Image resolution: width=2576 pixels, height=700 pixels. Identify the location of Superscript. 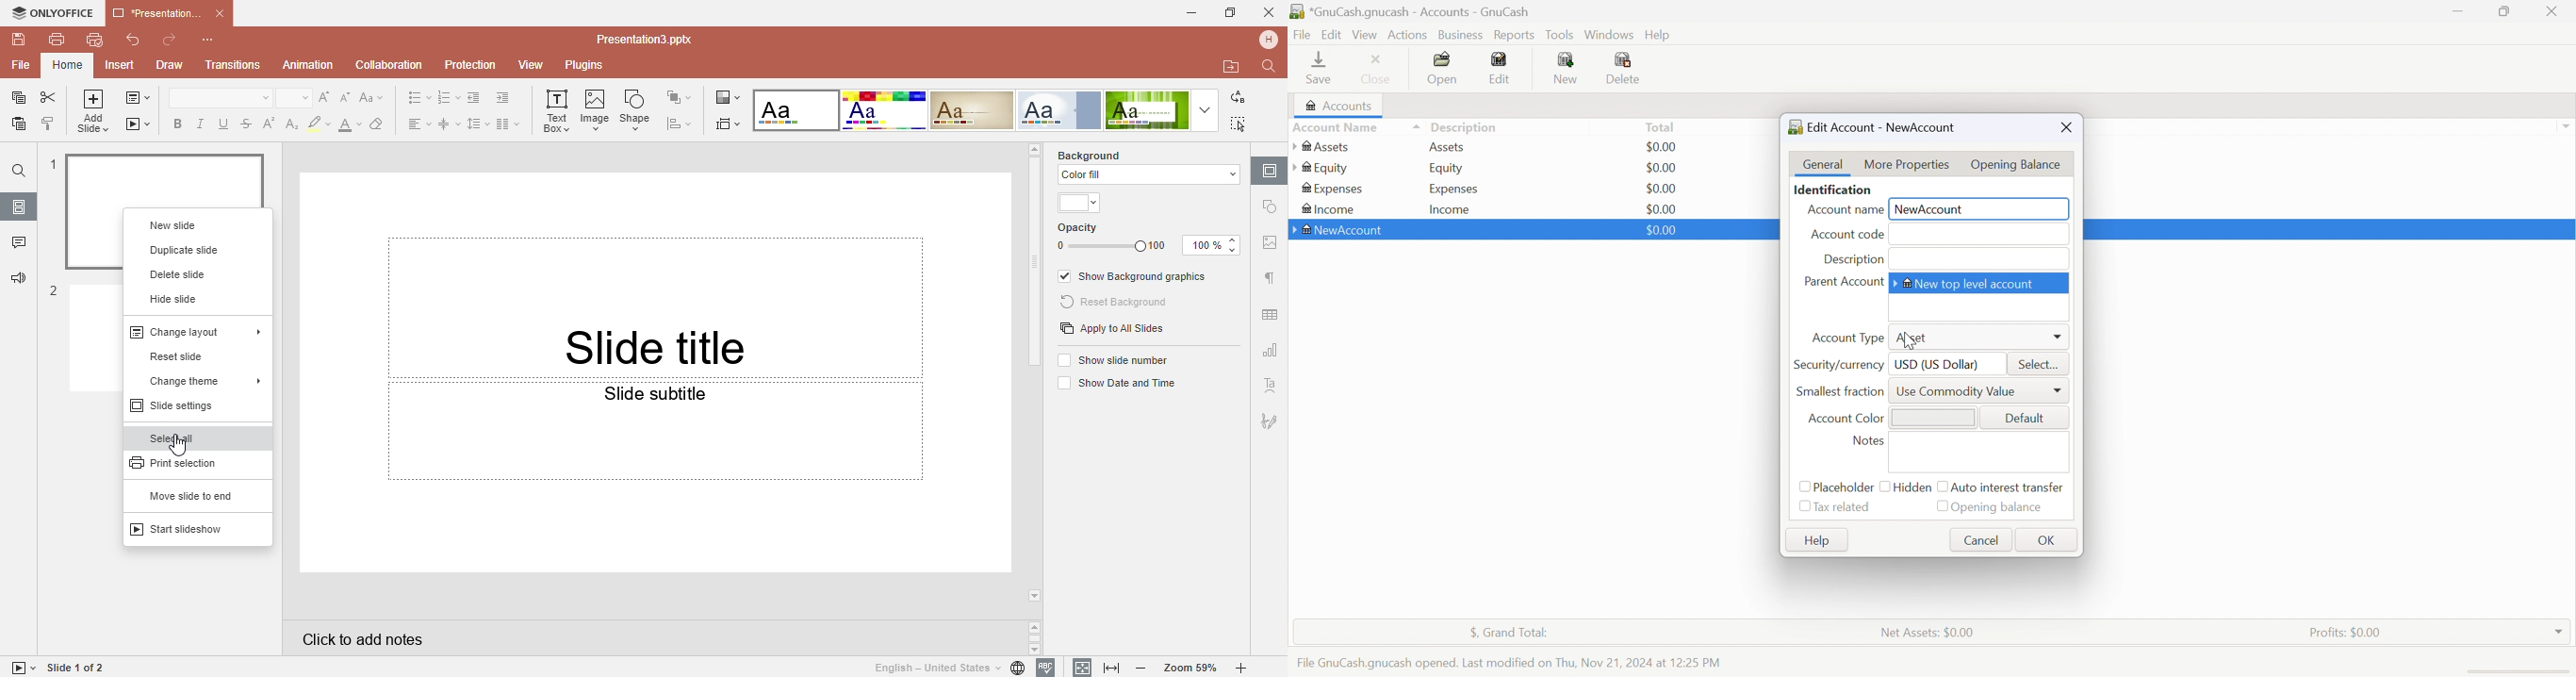
(268, 124).